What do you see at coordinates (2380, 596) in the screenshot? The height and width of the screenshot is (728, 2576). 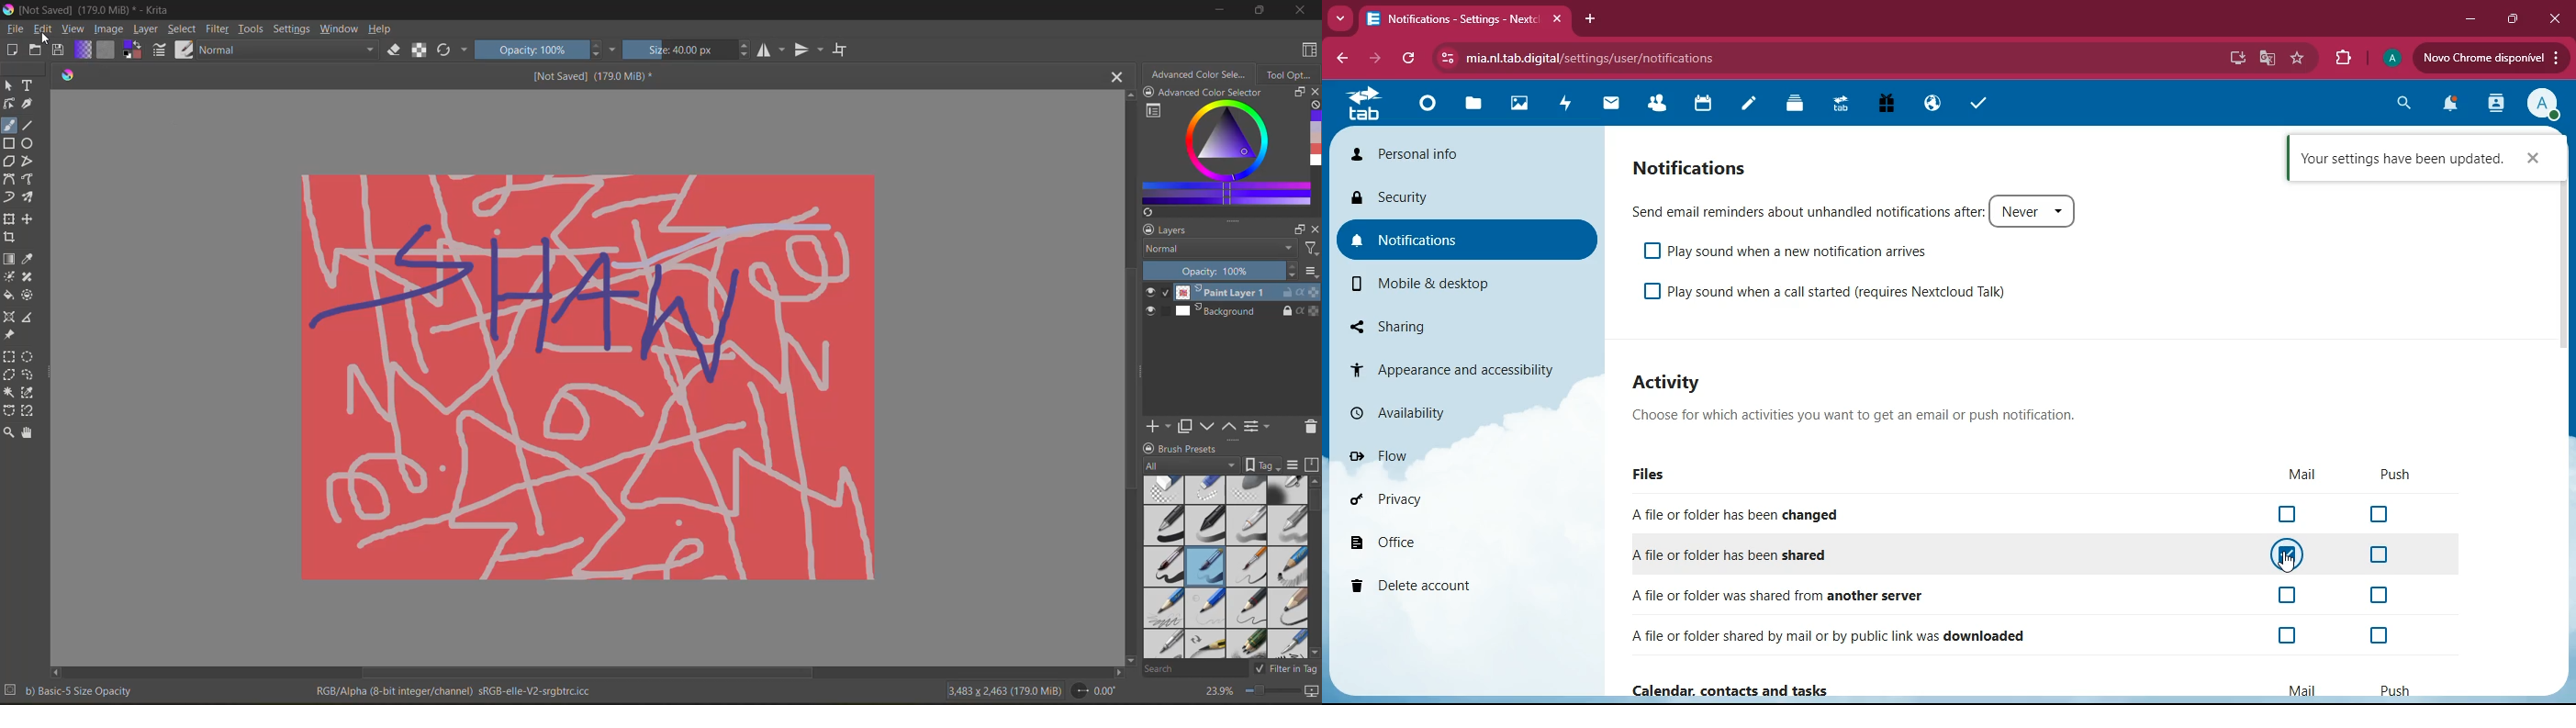 I see `off` at bounding box center [2380, 596].